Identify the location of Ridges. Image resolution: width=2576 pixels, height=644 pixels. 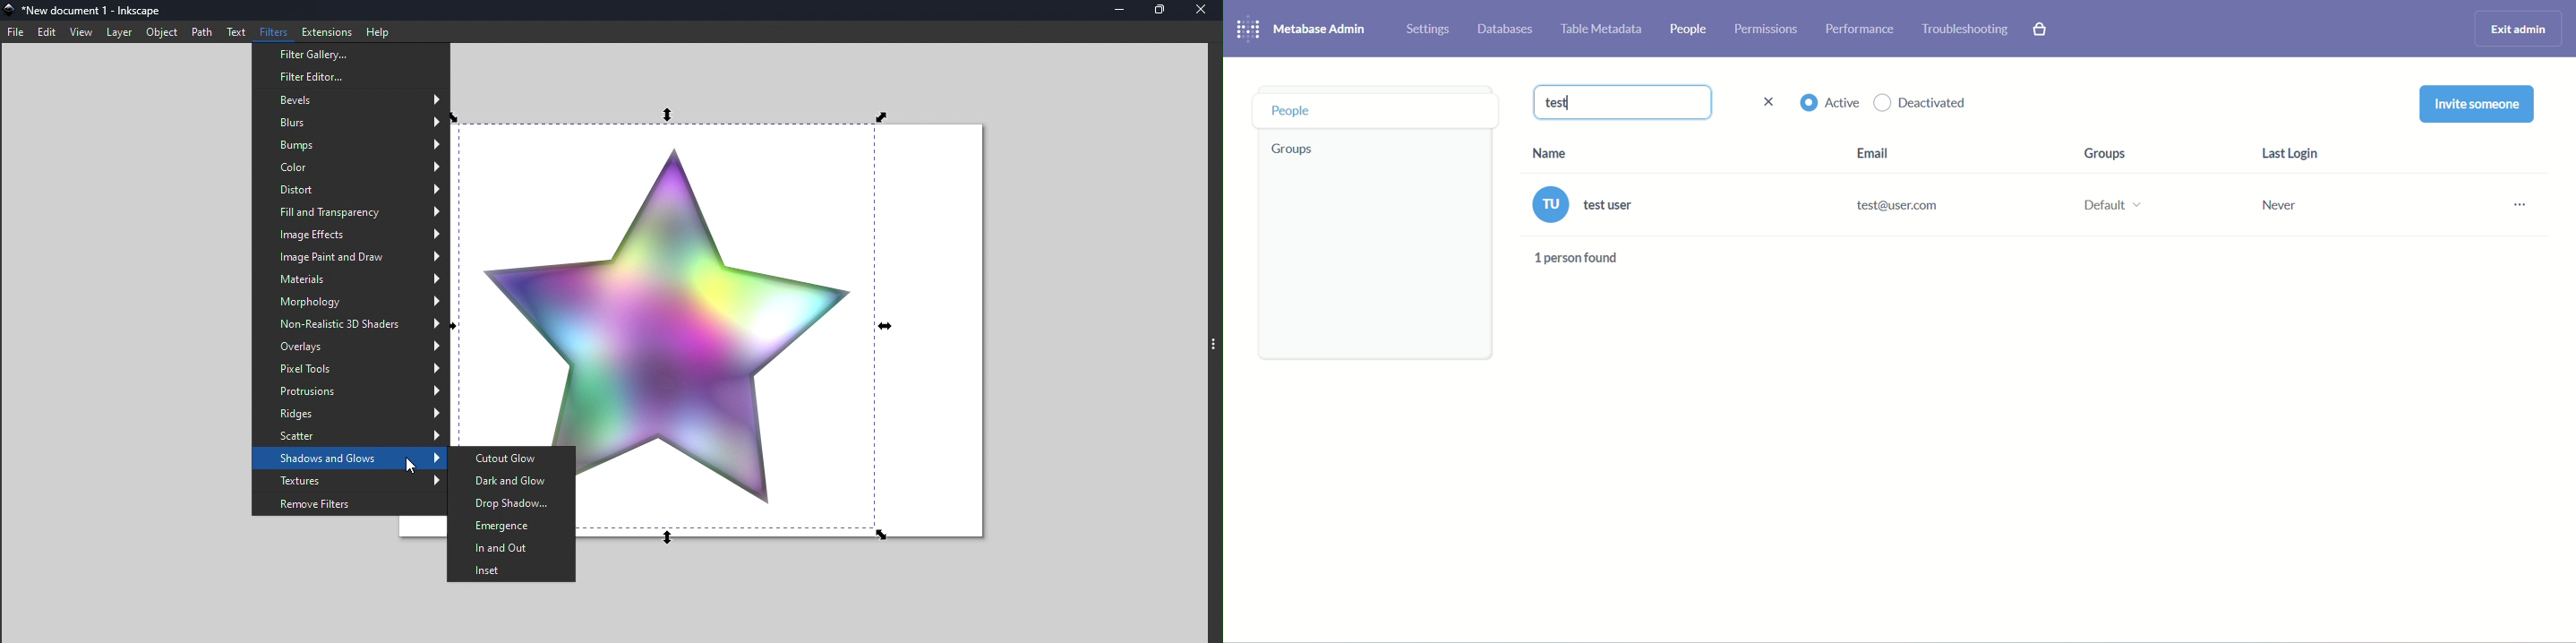
(351, 414).